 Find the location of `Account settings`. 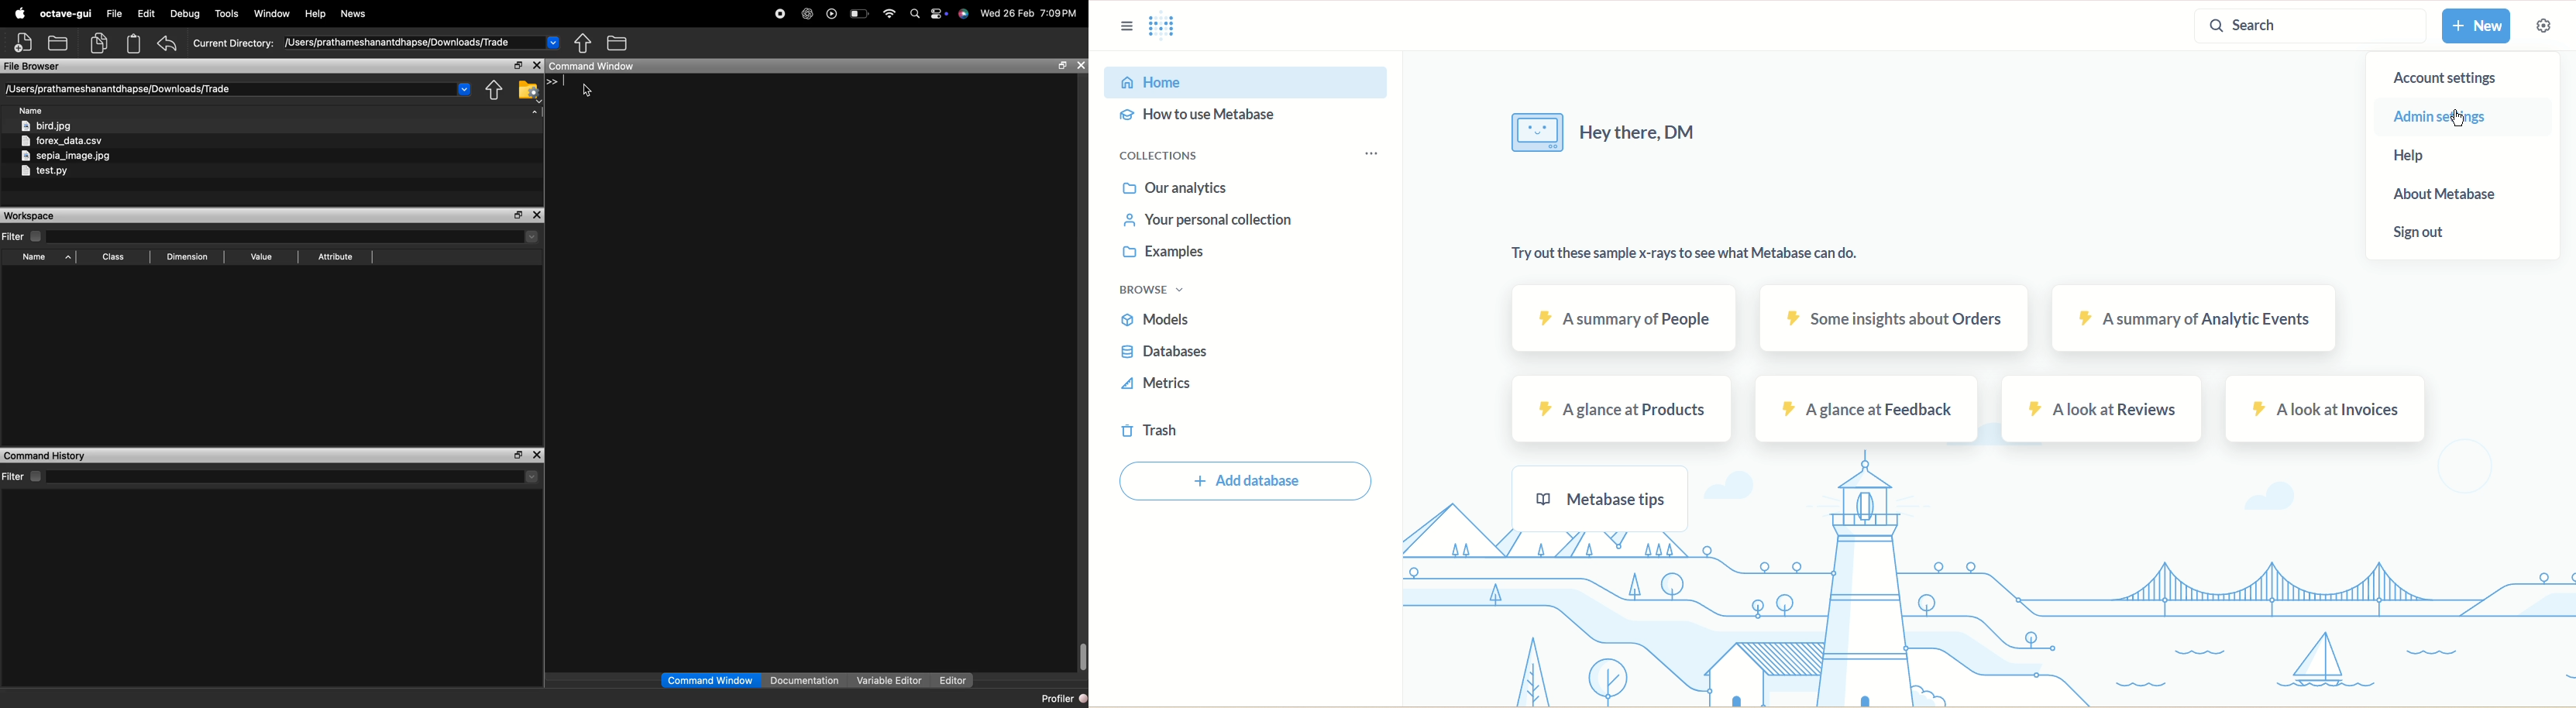

Account settings is located at coordinates (2462, 78).